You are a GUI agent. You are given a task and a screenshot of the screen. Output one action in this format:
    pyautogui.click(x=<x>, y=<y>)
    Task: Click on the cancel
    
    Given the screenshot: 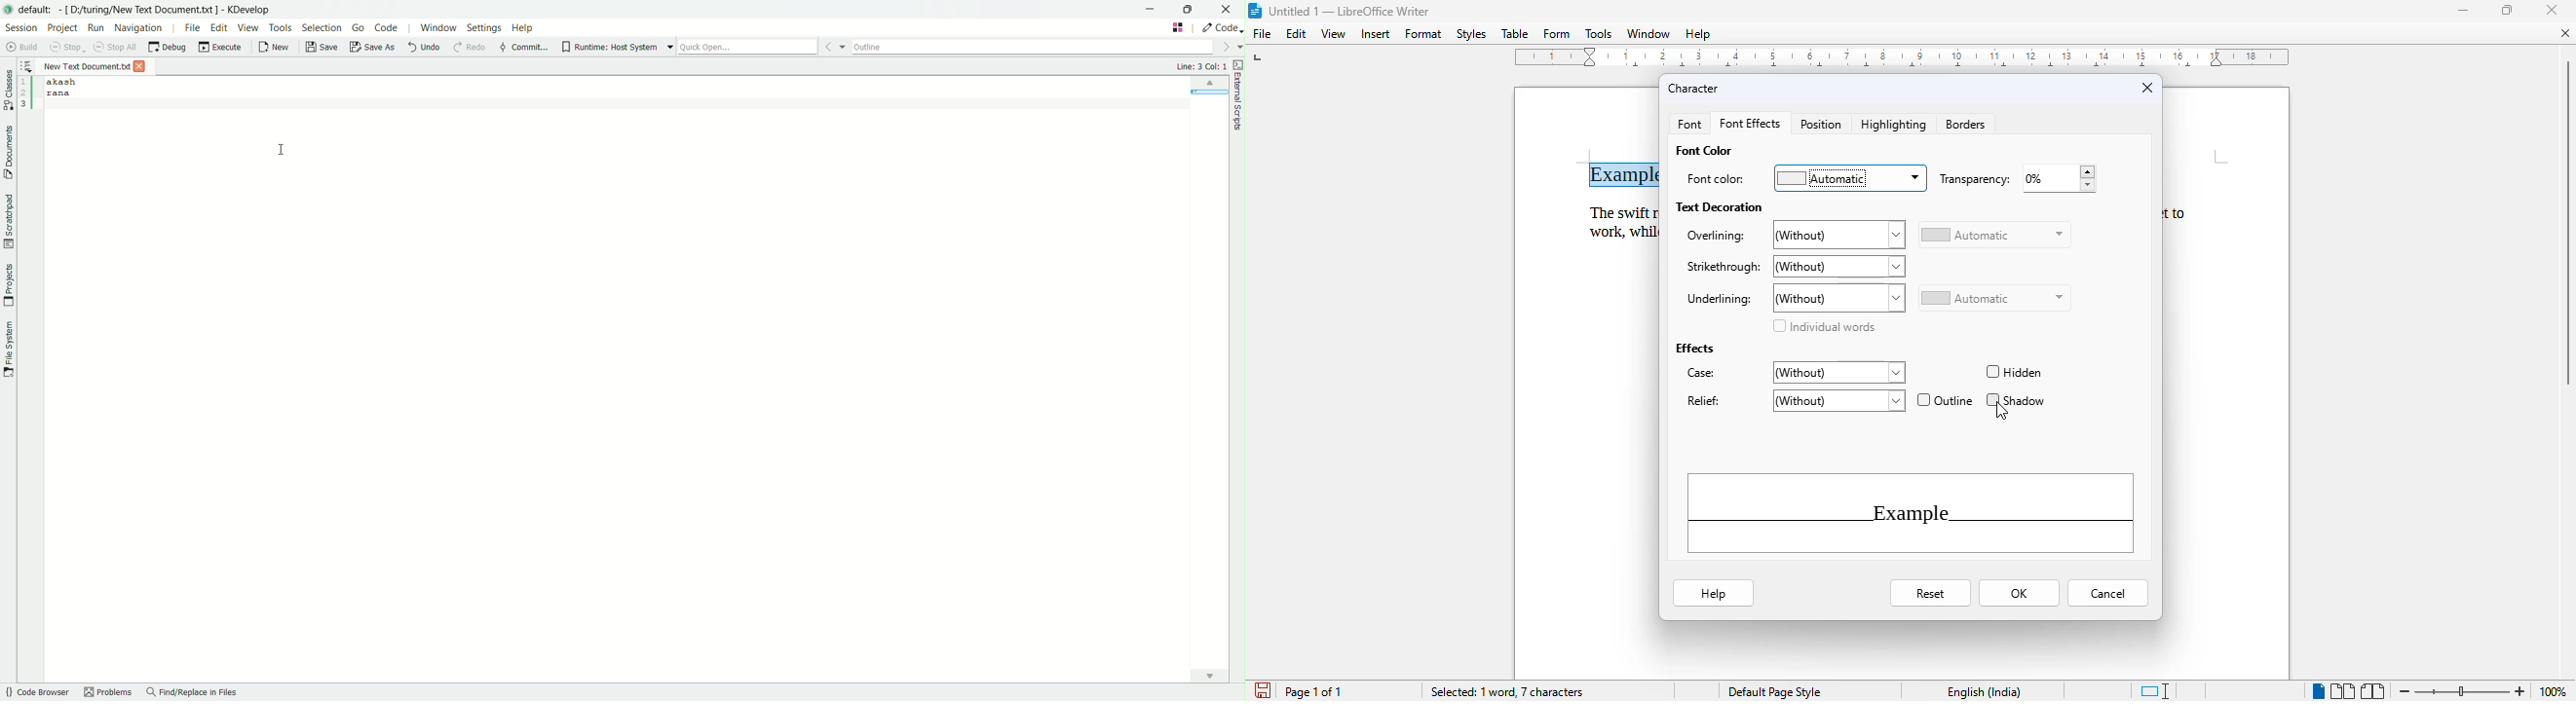 What is the action you would take?
    pyautogui.click(x=2107, y=594)
    